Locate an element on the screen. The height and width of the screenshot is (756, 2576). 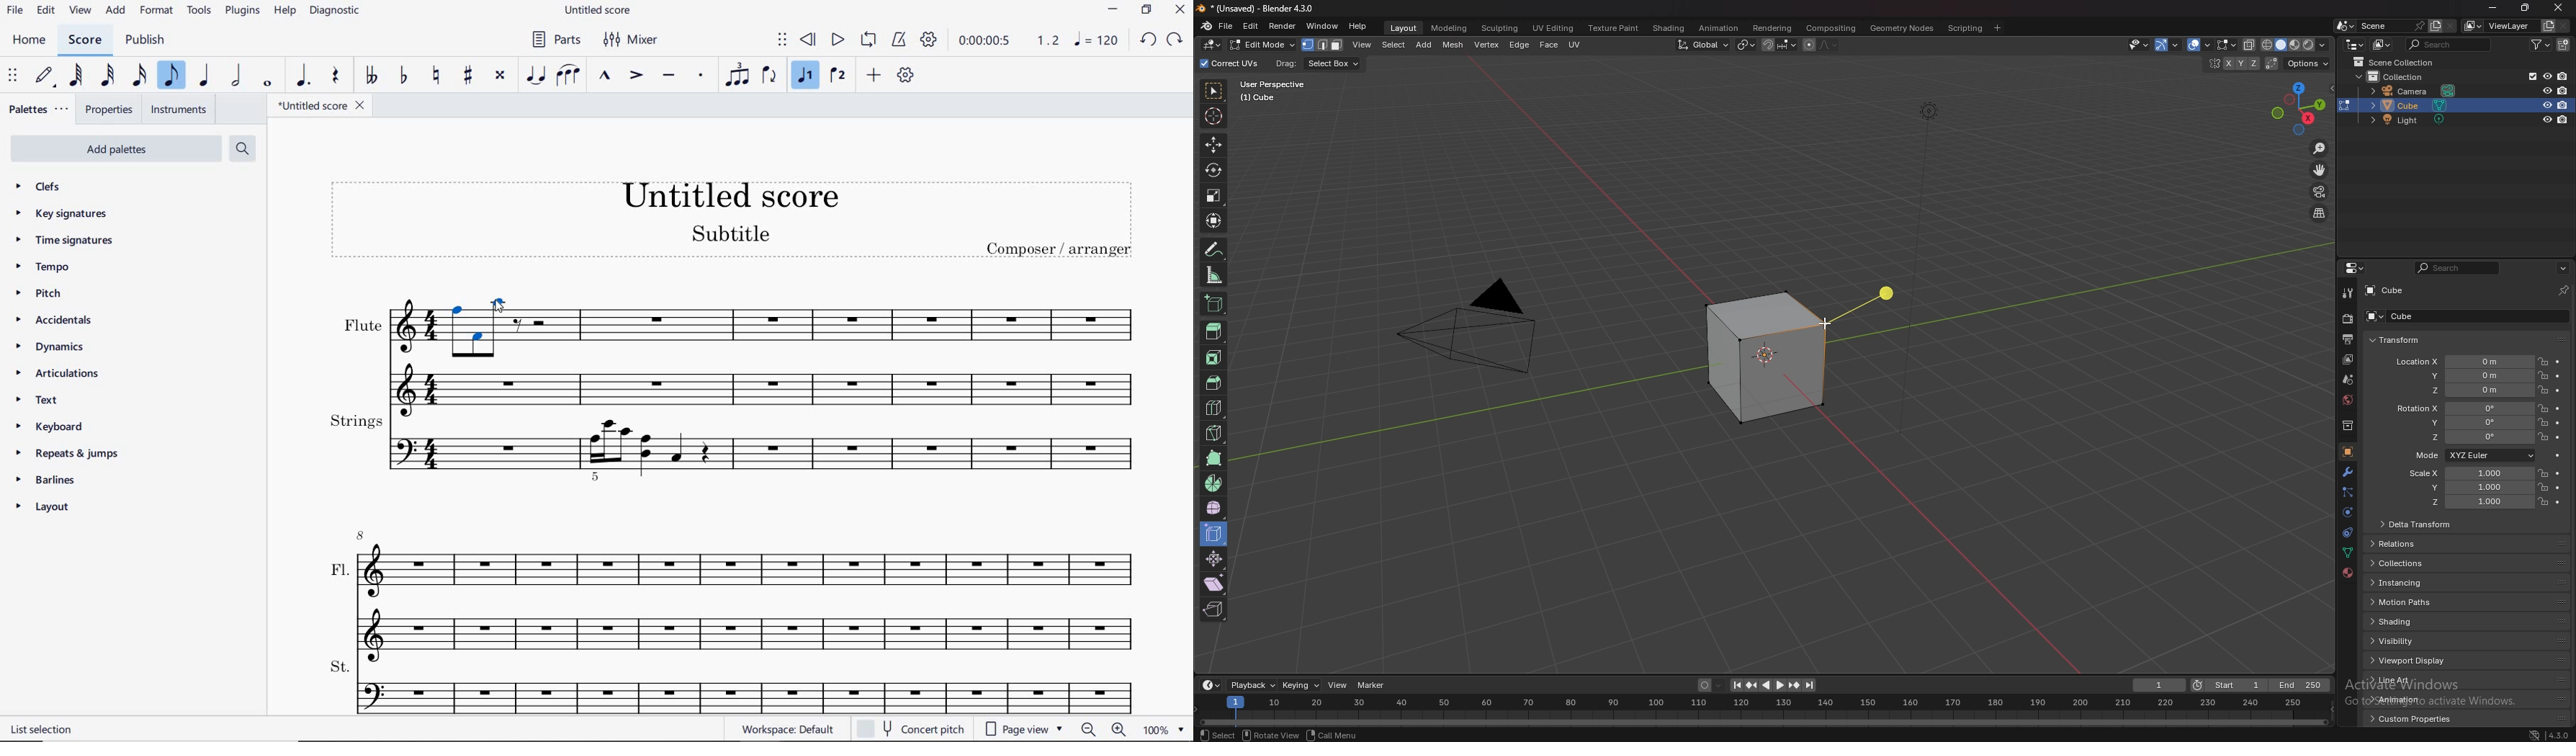
DIAGNOSTIC is located at coordinates (337, 11).